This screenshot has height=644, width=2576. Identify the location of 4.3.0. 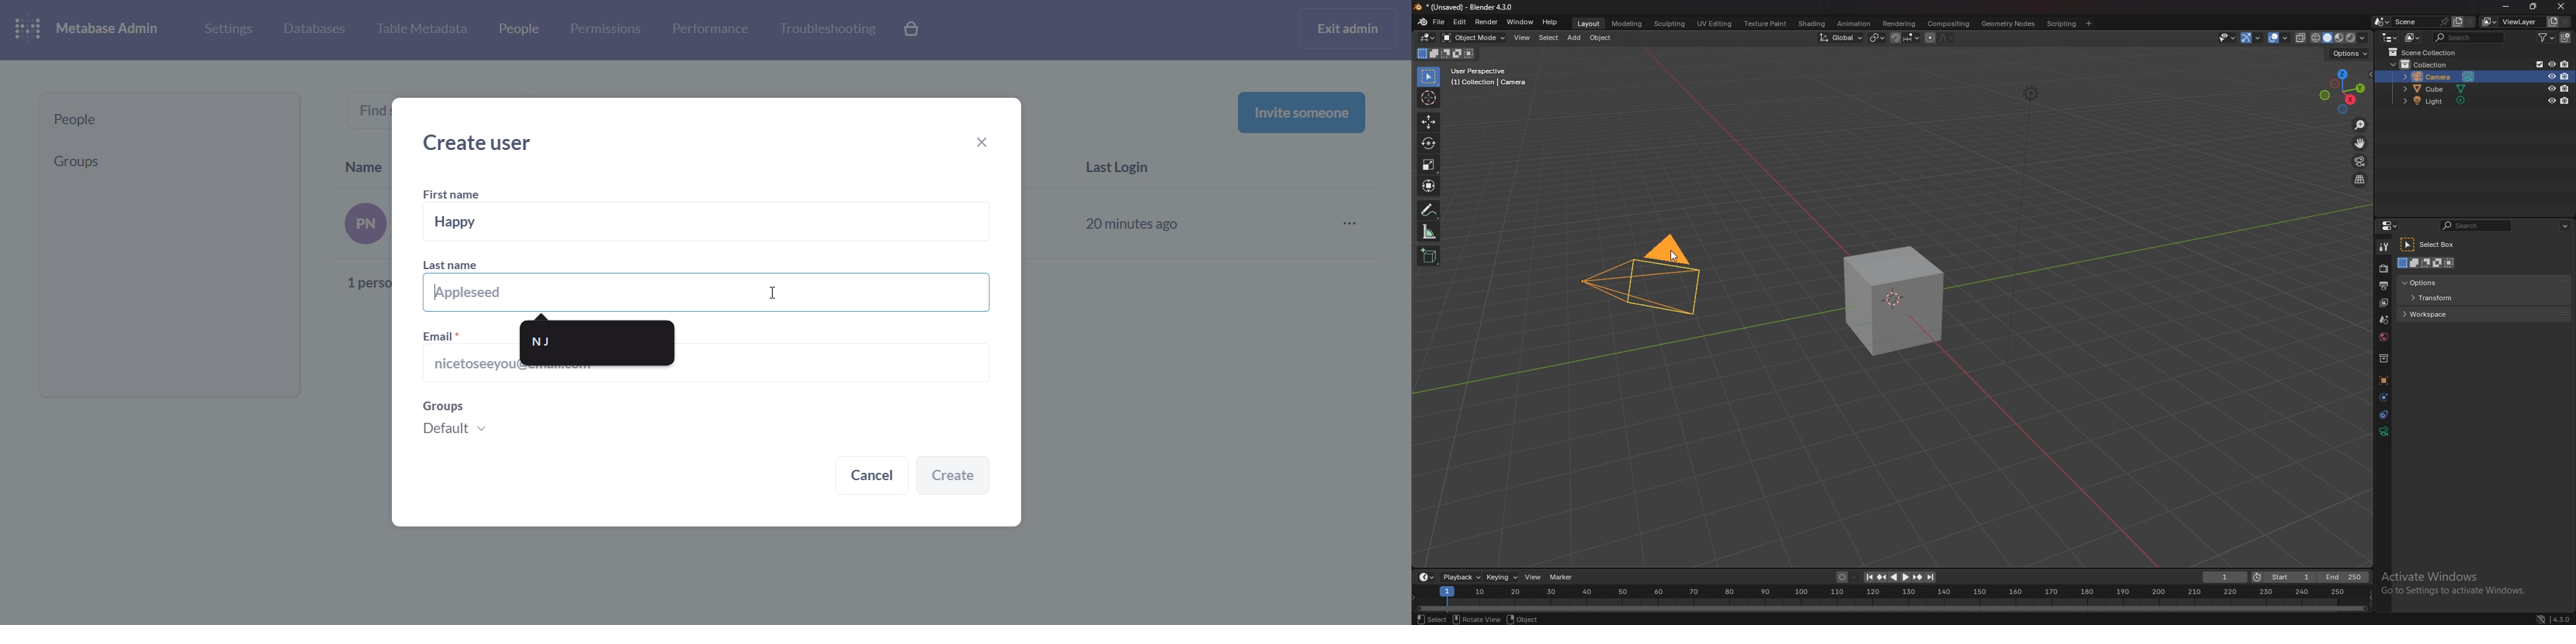
(2555, 618).